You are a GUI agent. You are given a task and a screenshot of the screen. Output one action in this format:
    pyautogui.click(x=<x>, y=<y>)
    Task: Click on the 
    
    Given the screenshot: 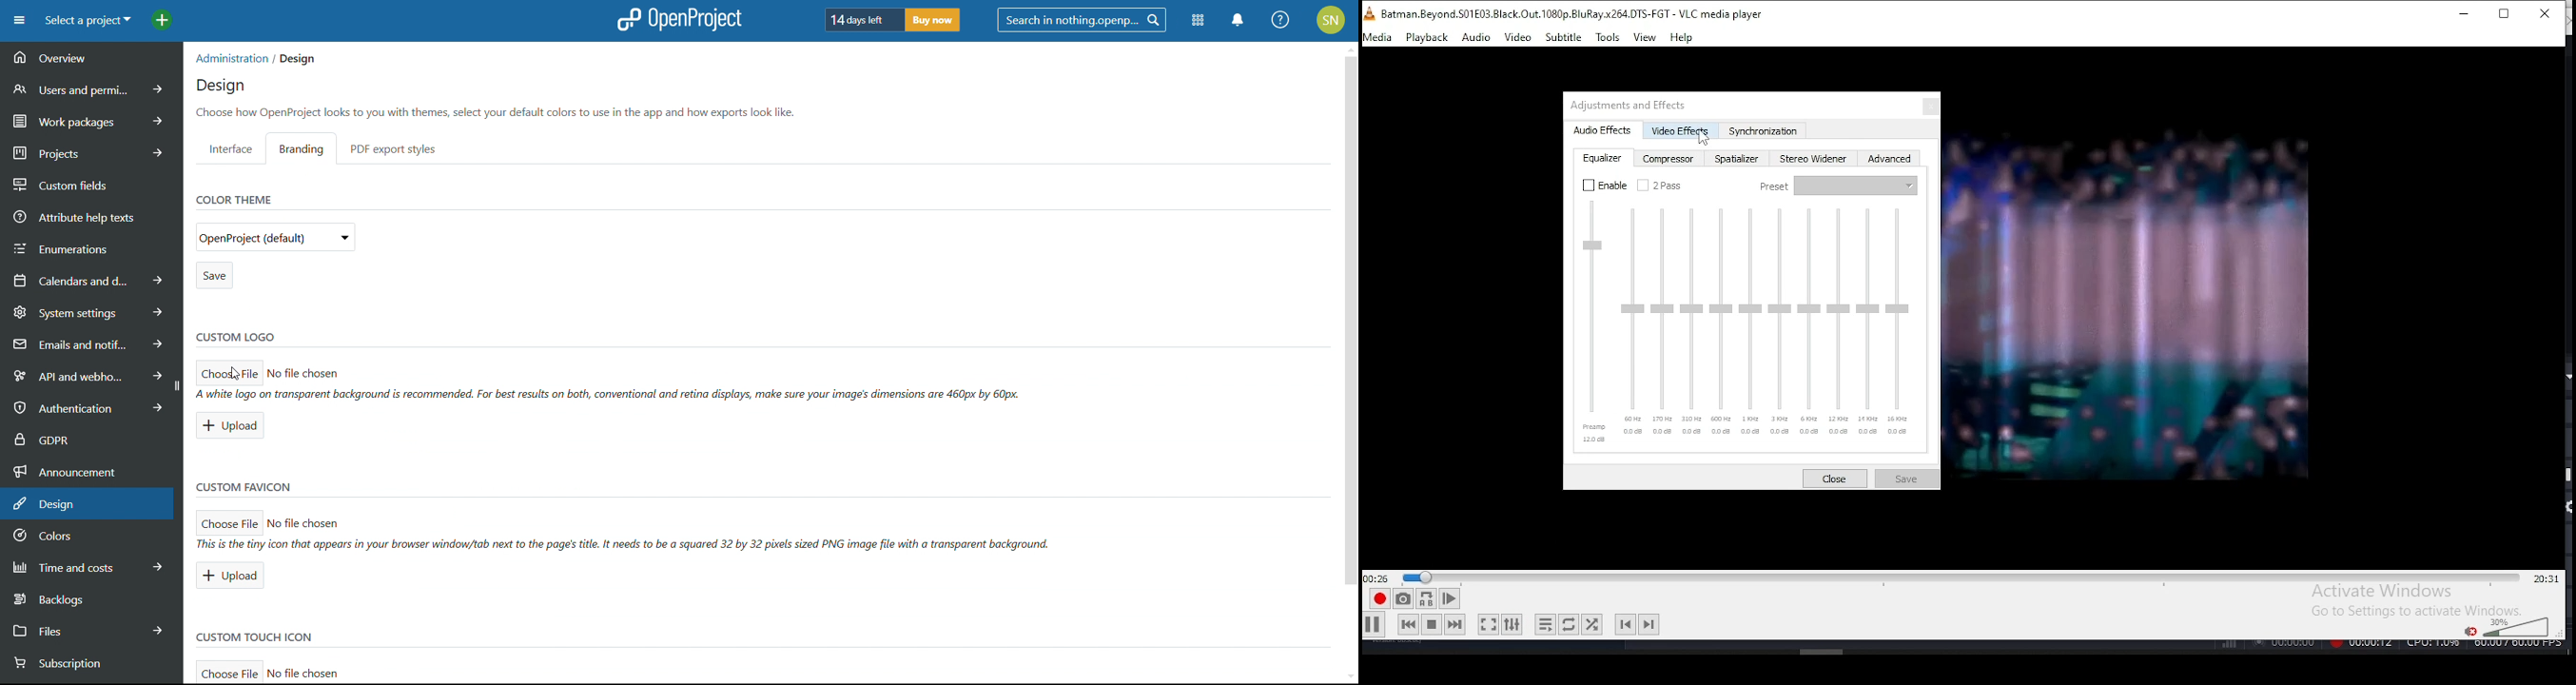 What is the action you would take?
    pyautogui.click(x=2129, y=309)
    